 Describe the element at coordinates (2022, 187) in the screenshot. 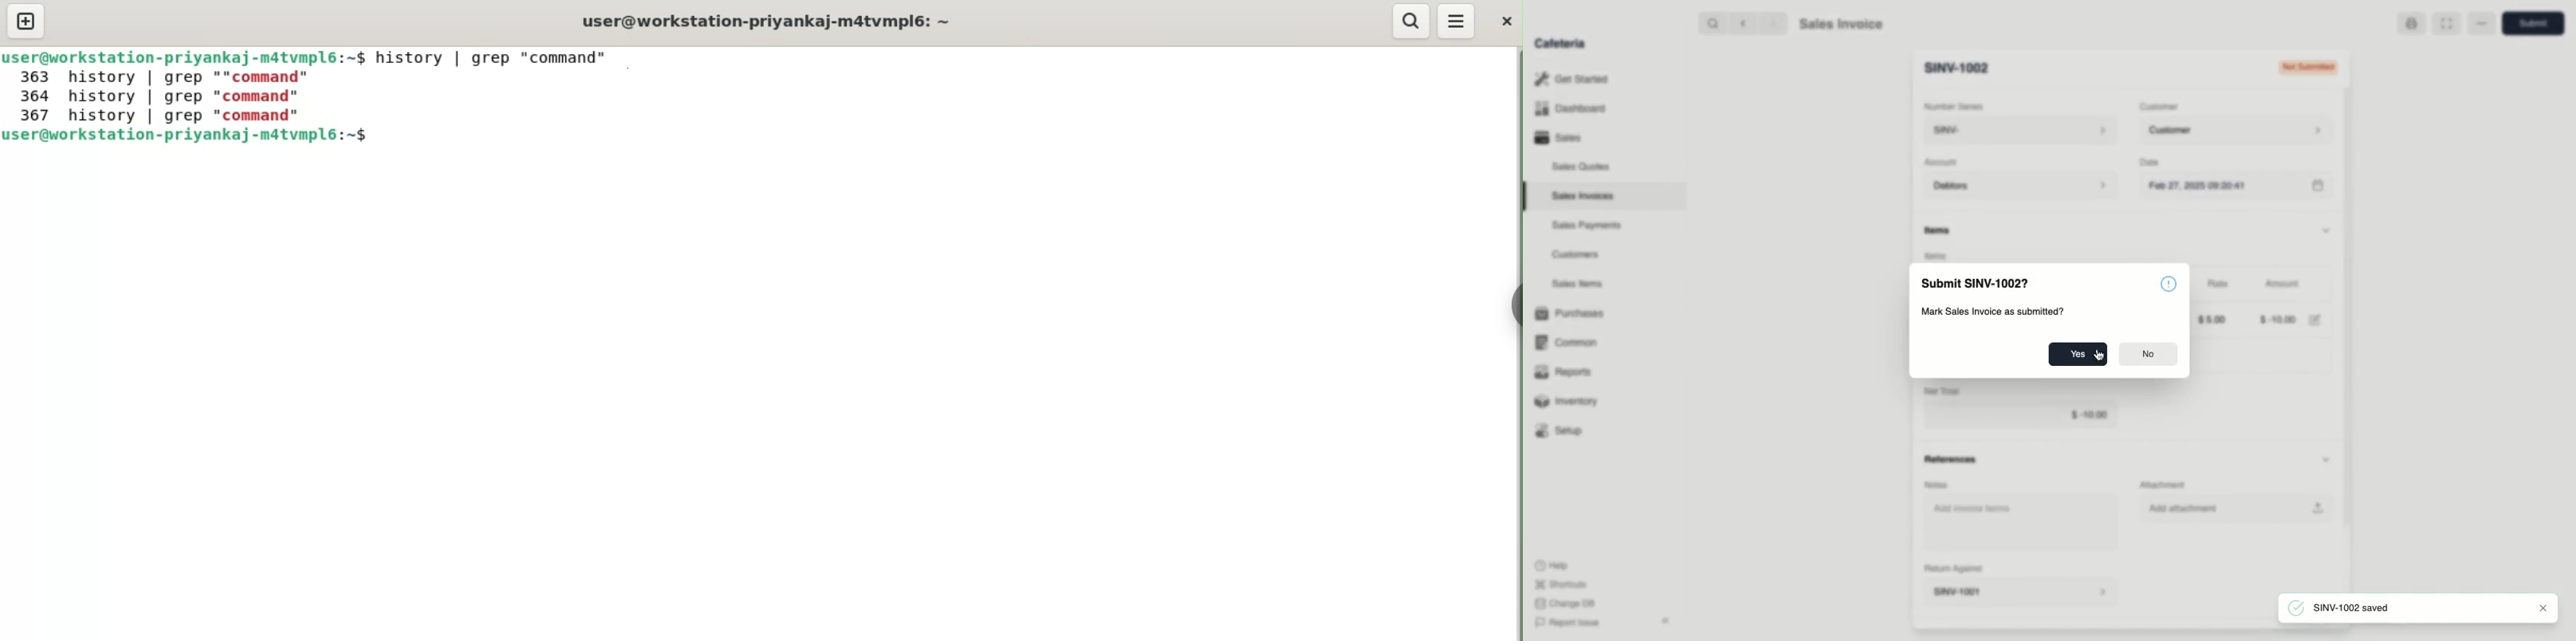

I see `Debtors ` at that location.